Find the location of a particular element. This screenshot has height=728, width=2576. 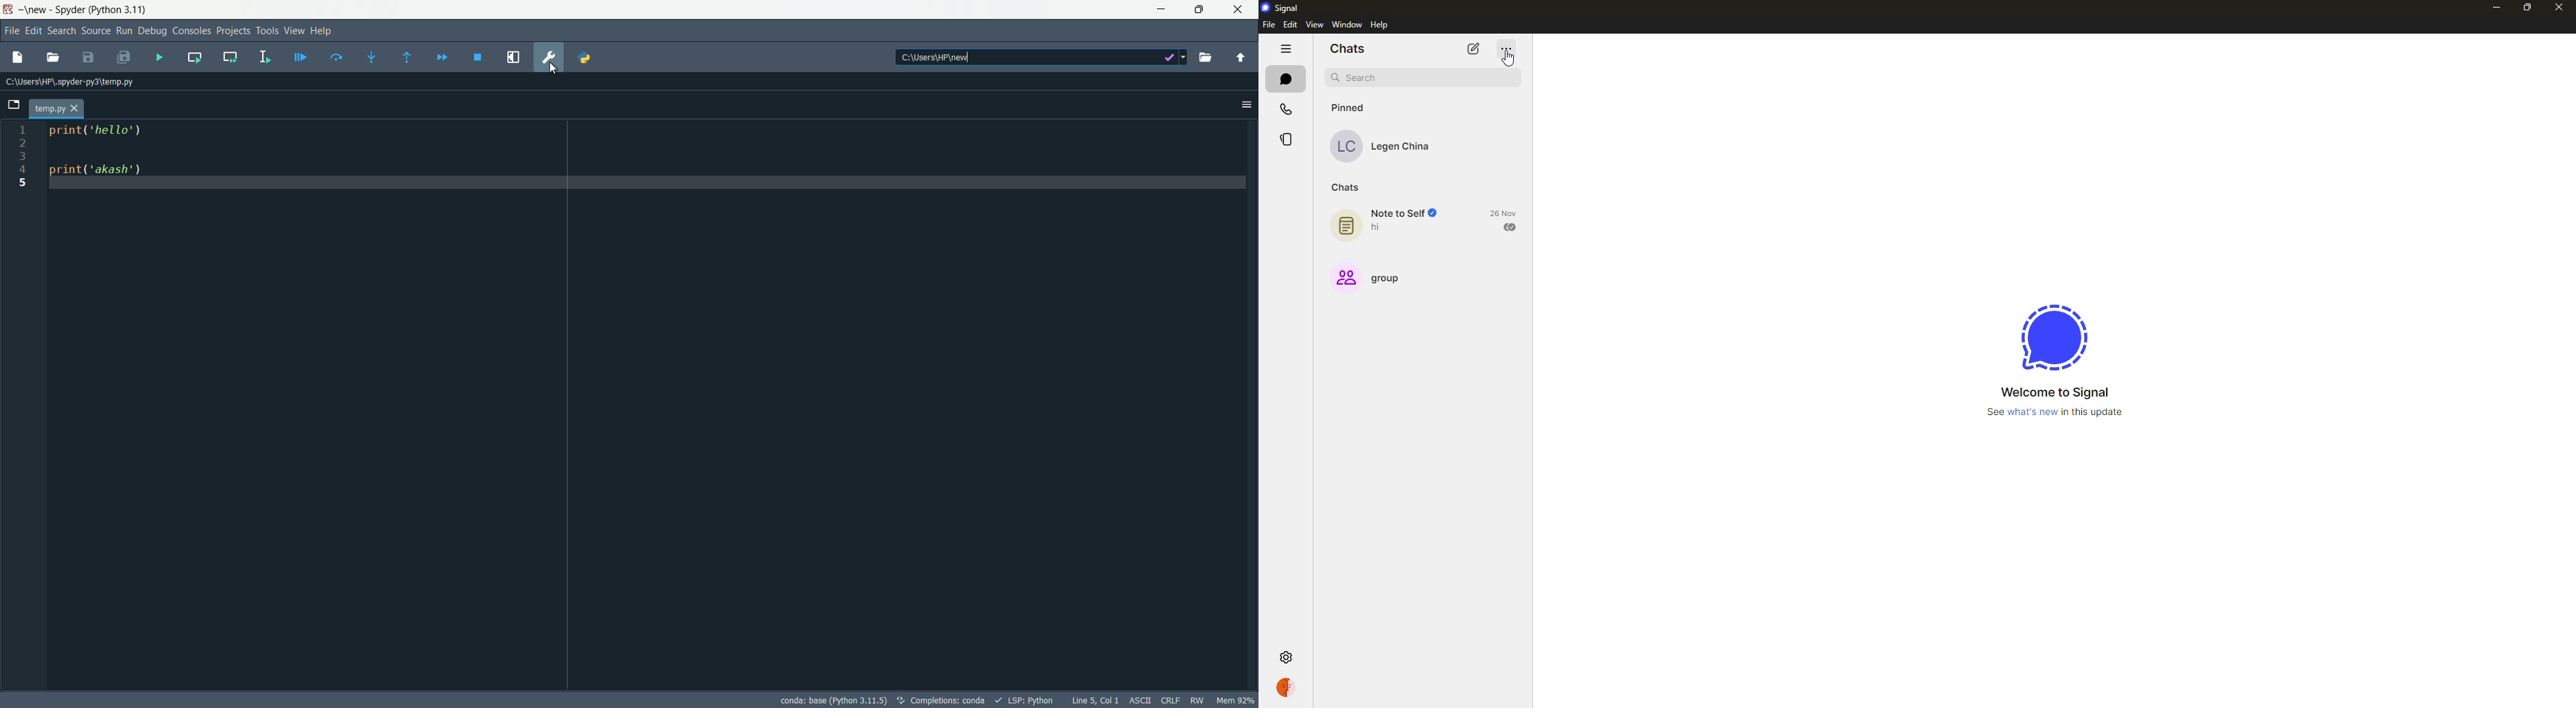

RW is located at coordinates (1197, 700).